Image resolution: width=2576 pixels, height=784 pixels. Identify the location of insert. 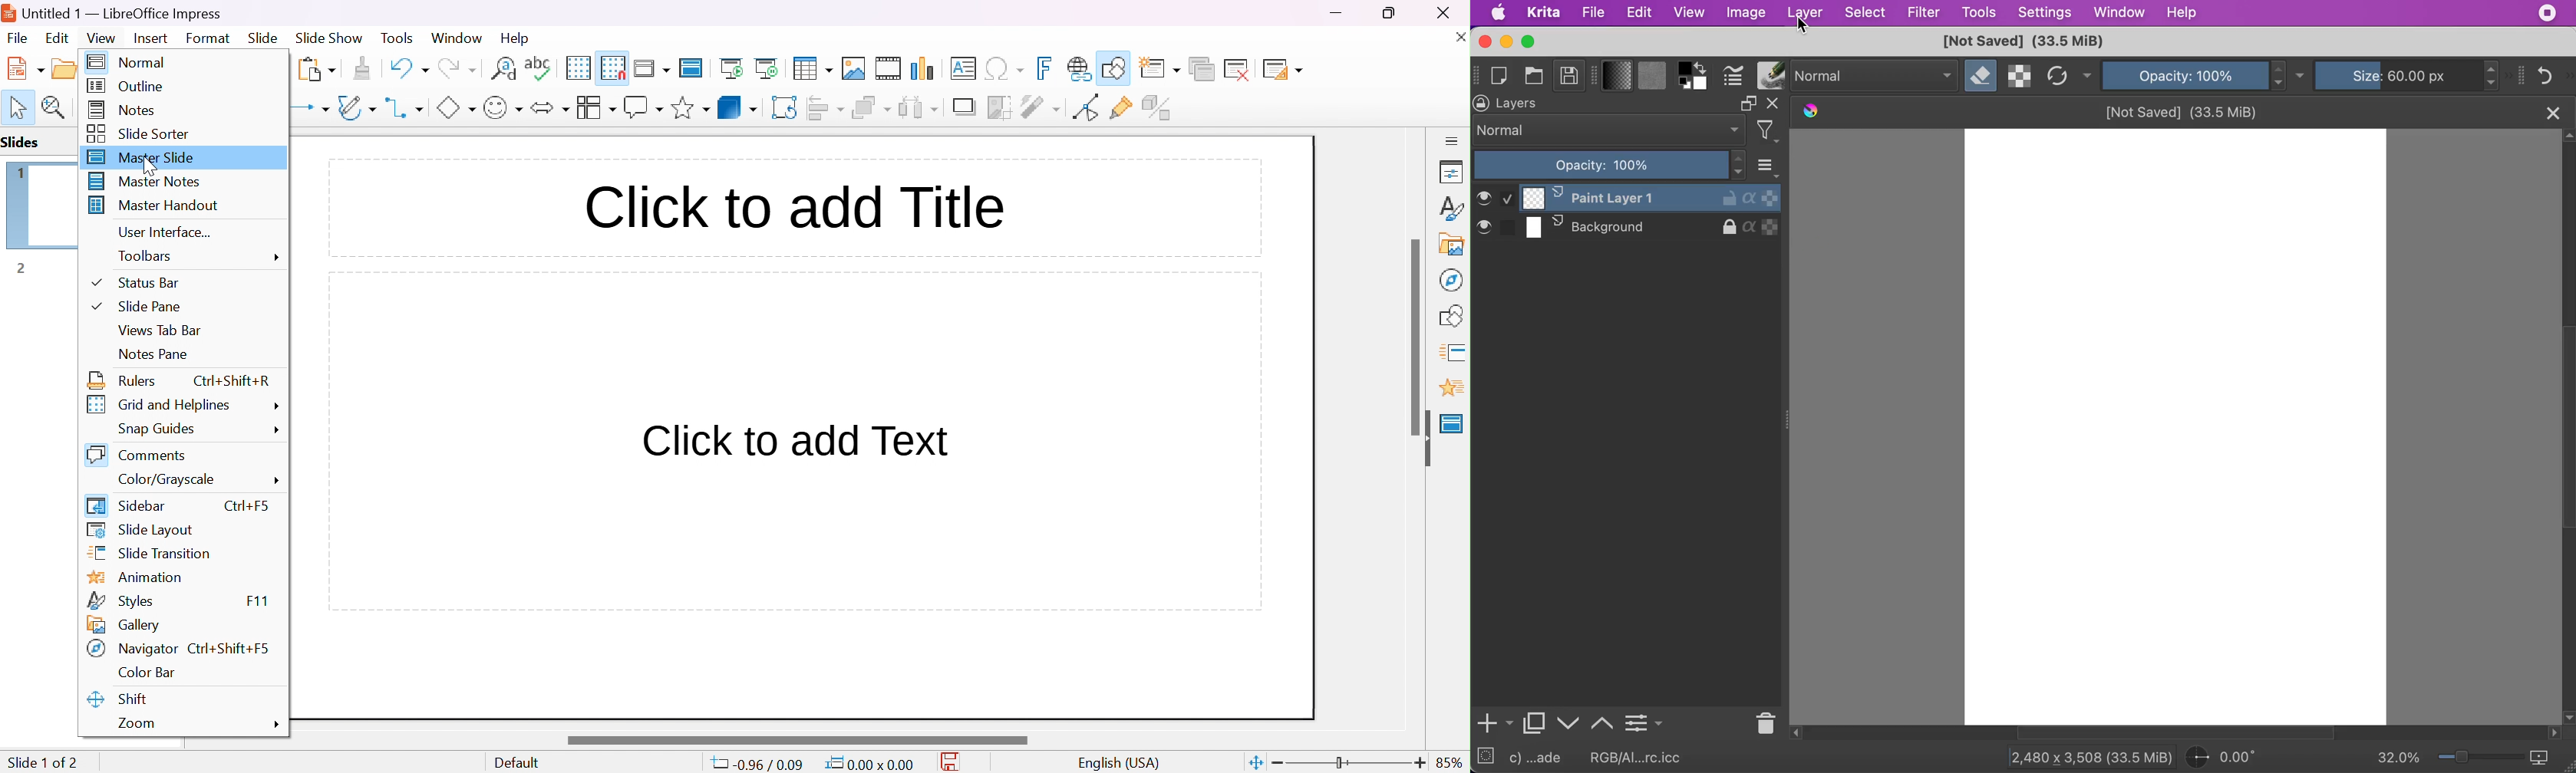
(149, 37).